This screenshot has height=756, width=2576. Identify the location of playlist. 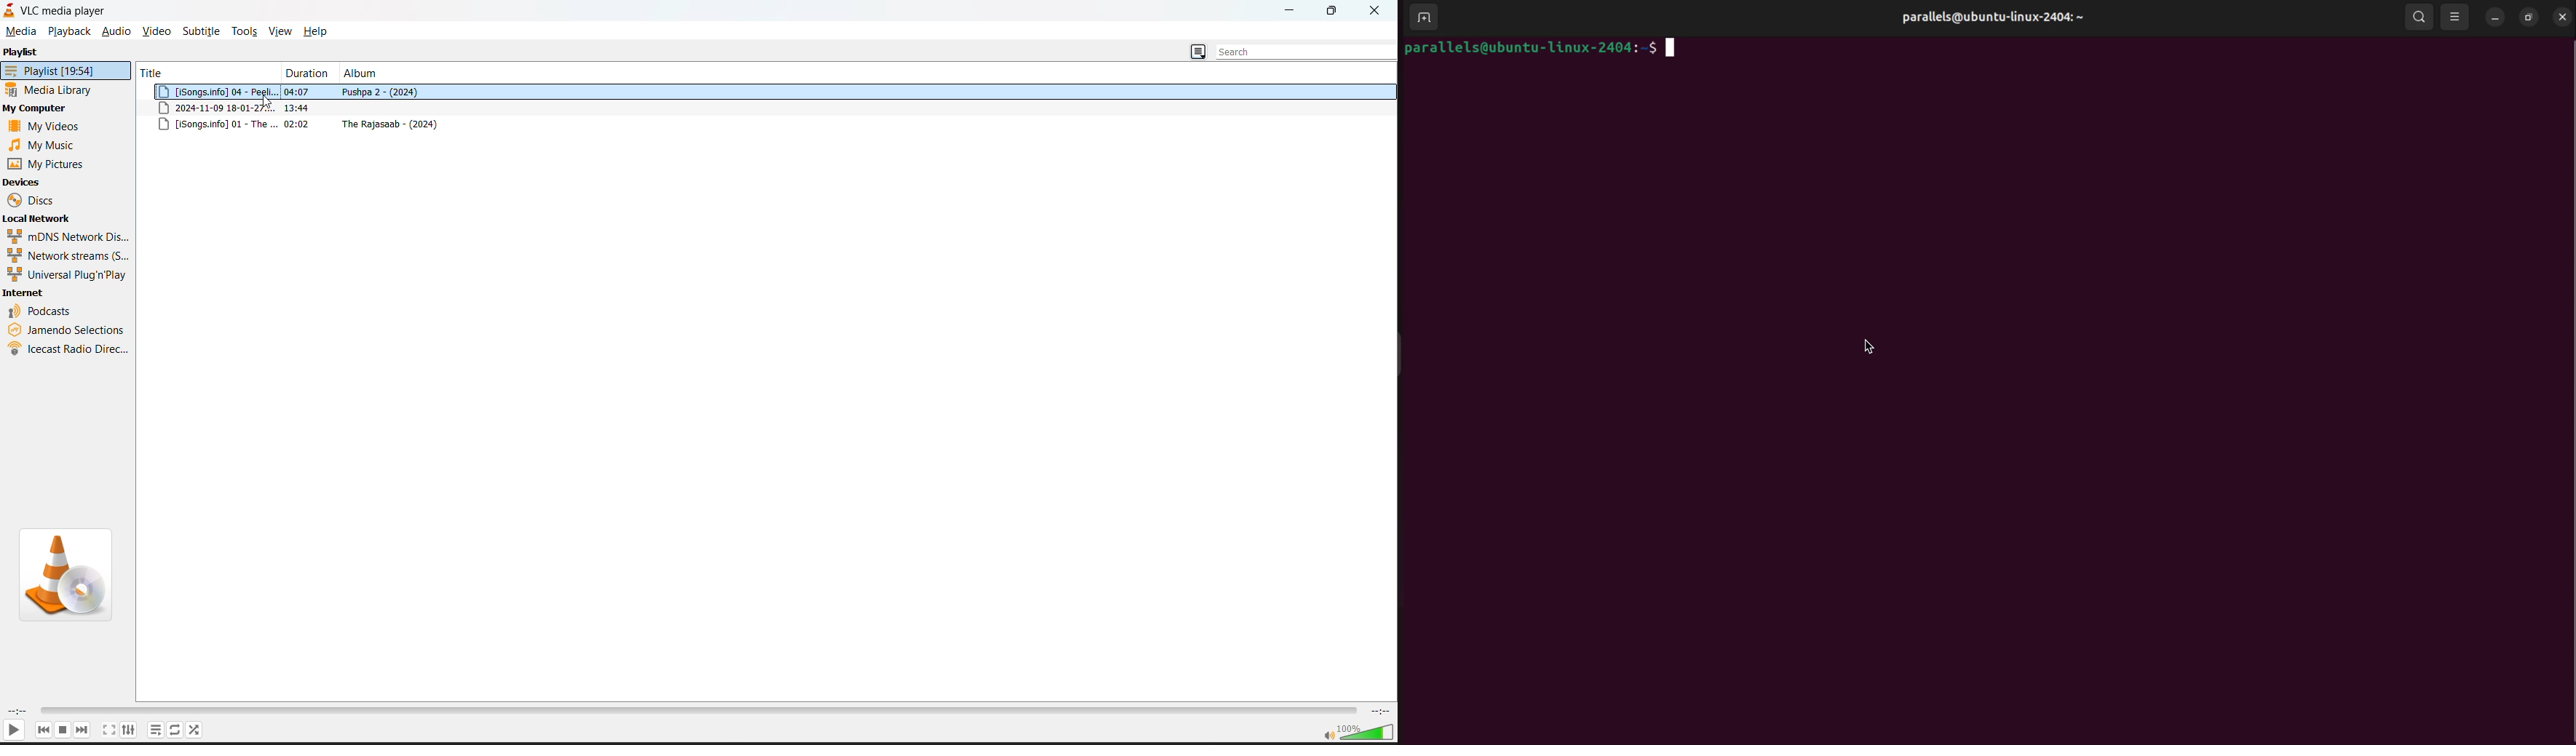
(23, 52).